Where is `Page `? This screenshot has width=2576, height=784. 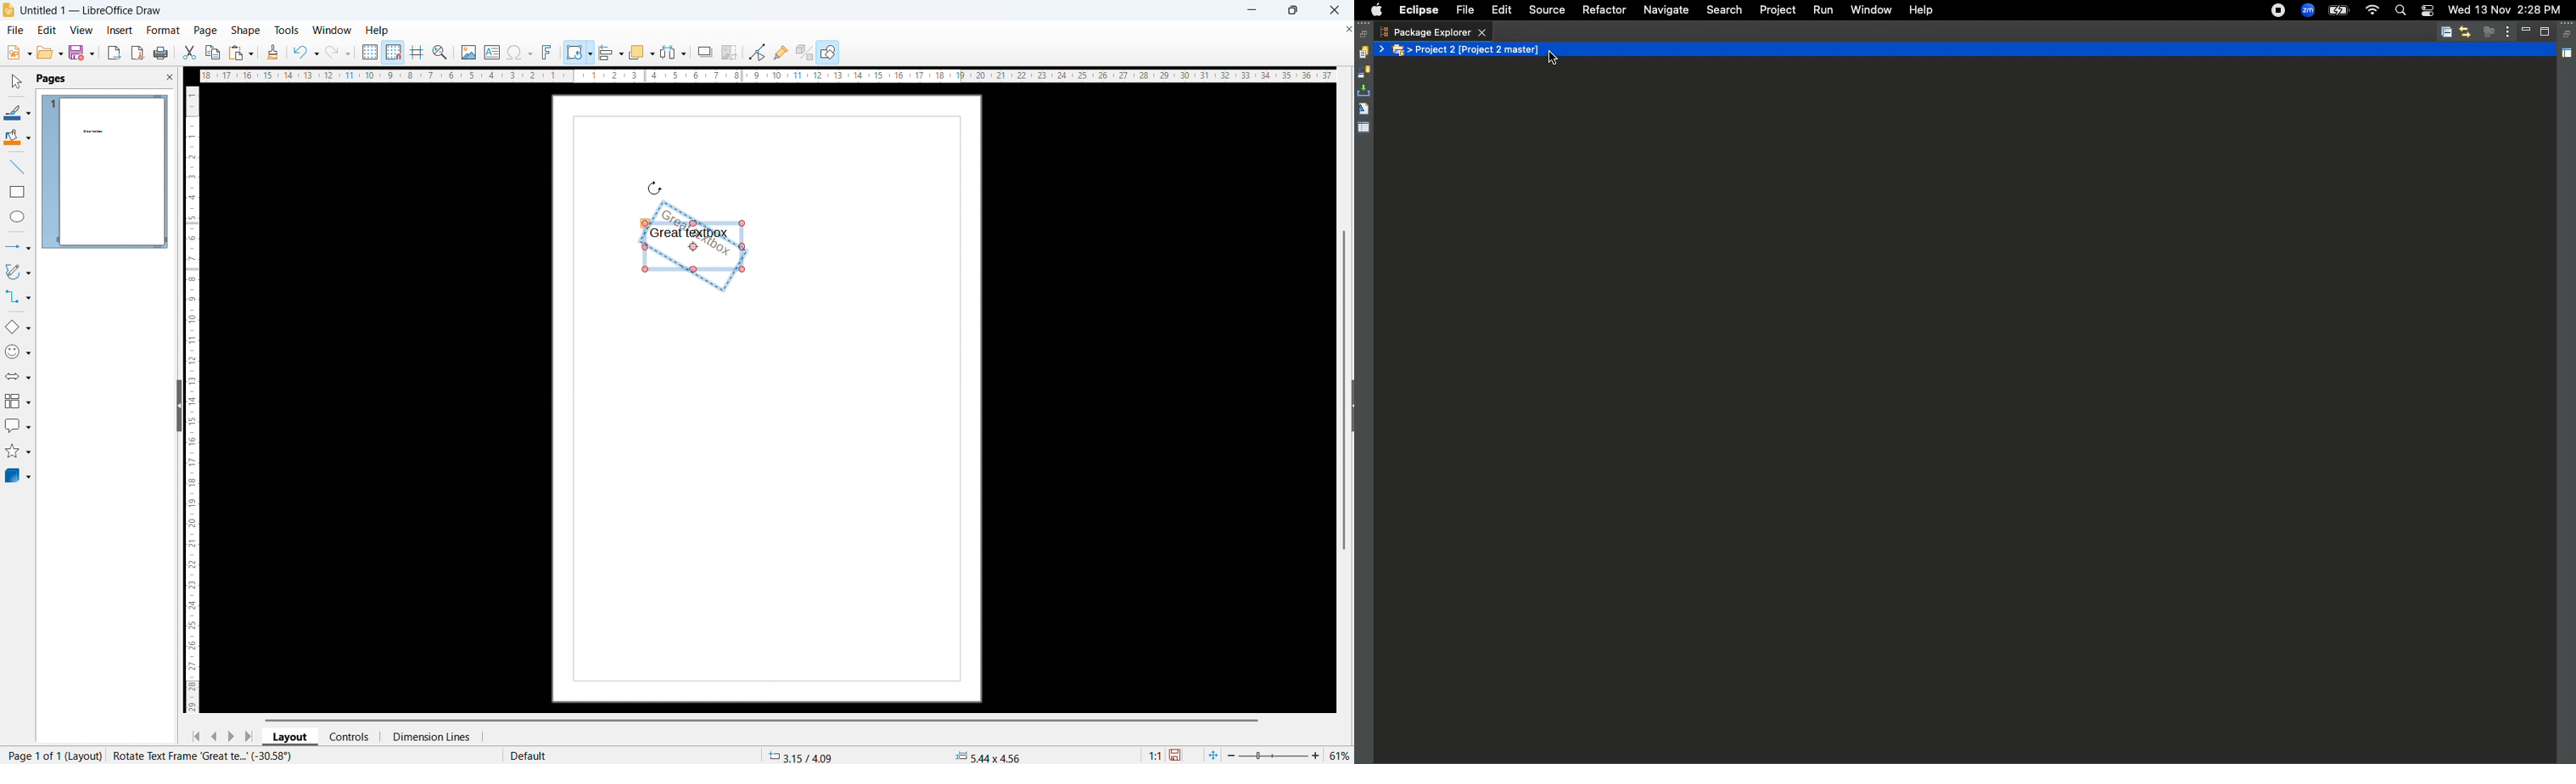 Page  is located at coordinates (773, 502).